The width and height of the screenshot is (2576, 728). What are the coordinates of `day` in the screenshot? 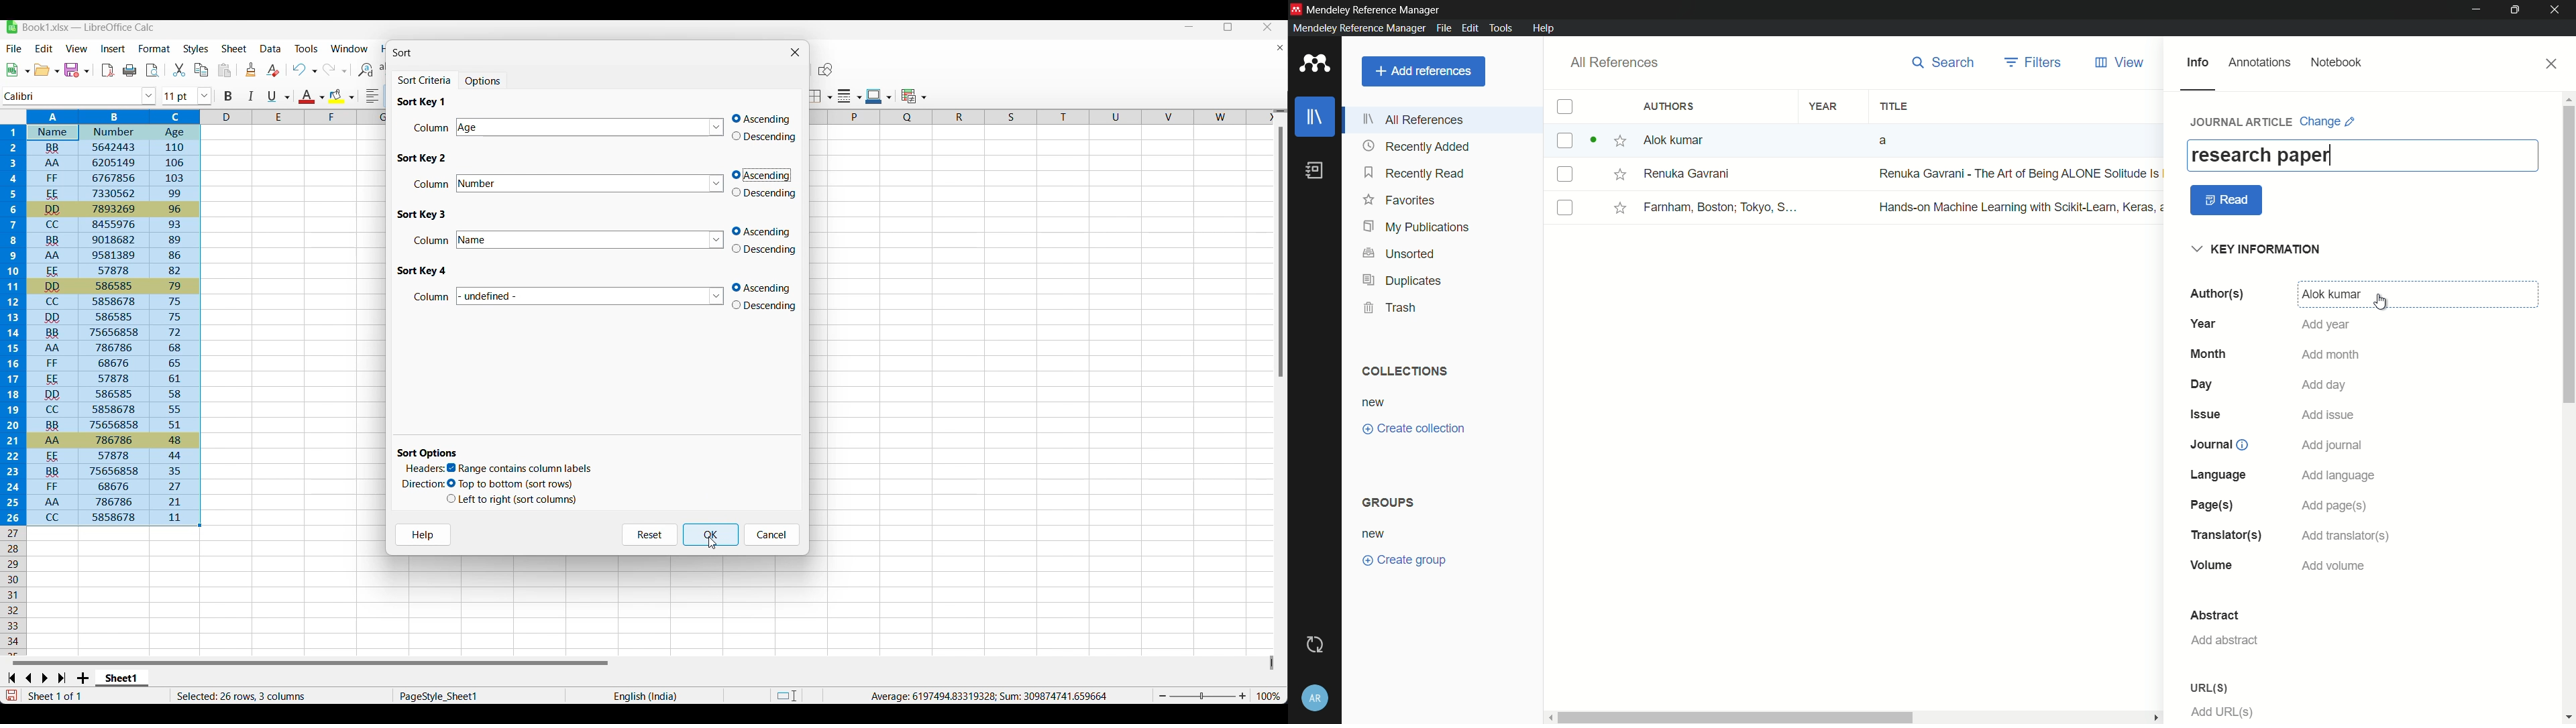 It's located at (2204, 385).